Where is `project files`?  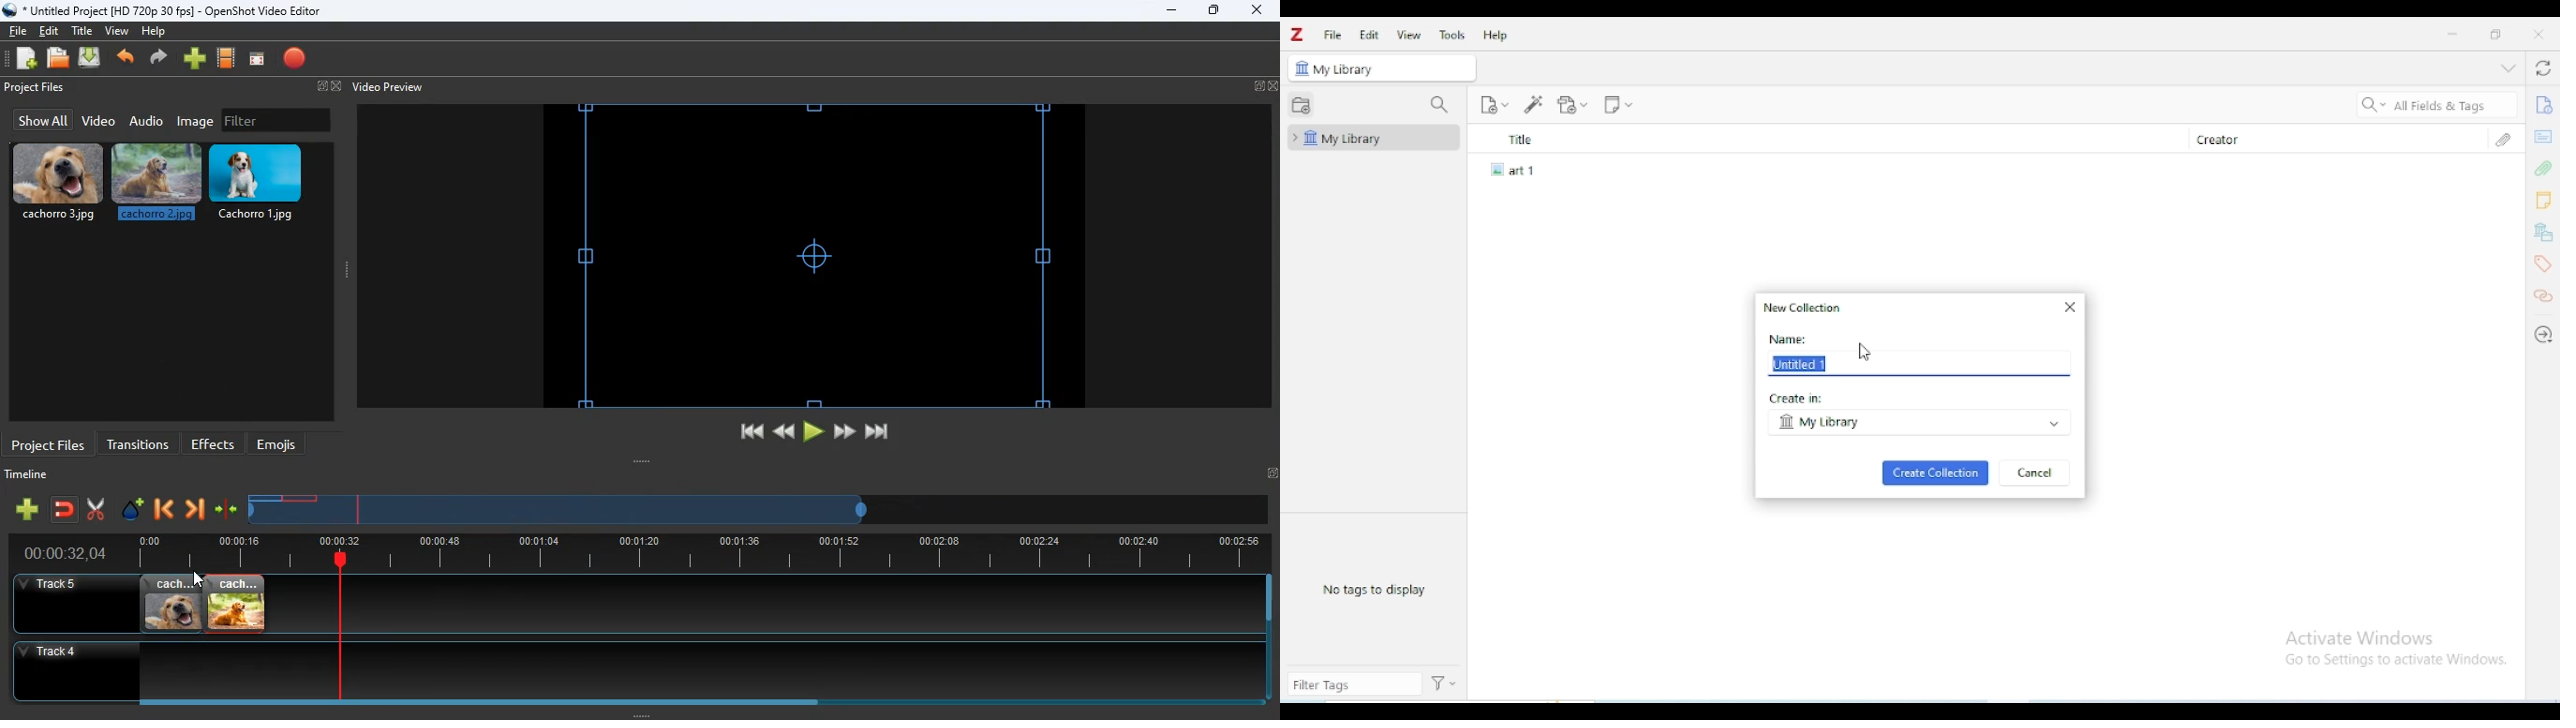 project files is located at coordinates (37, 88).